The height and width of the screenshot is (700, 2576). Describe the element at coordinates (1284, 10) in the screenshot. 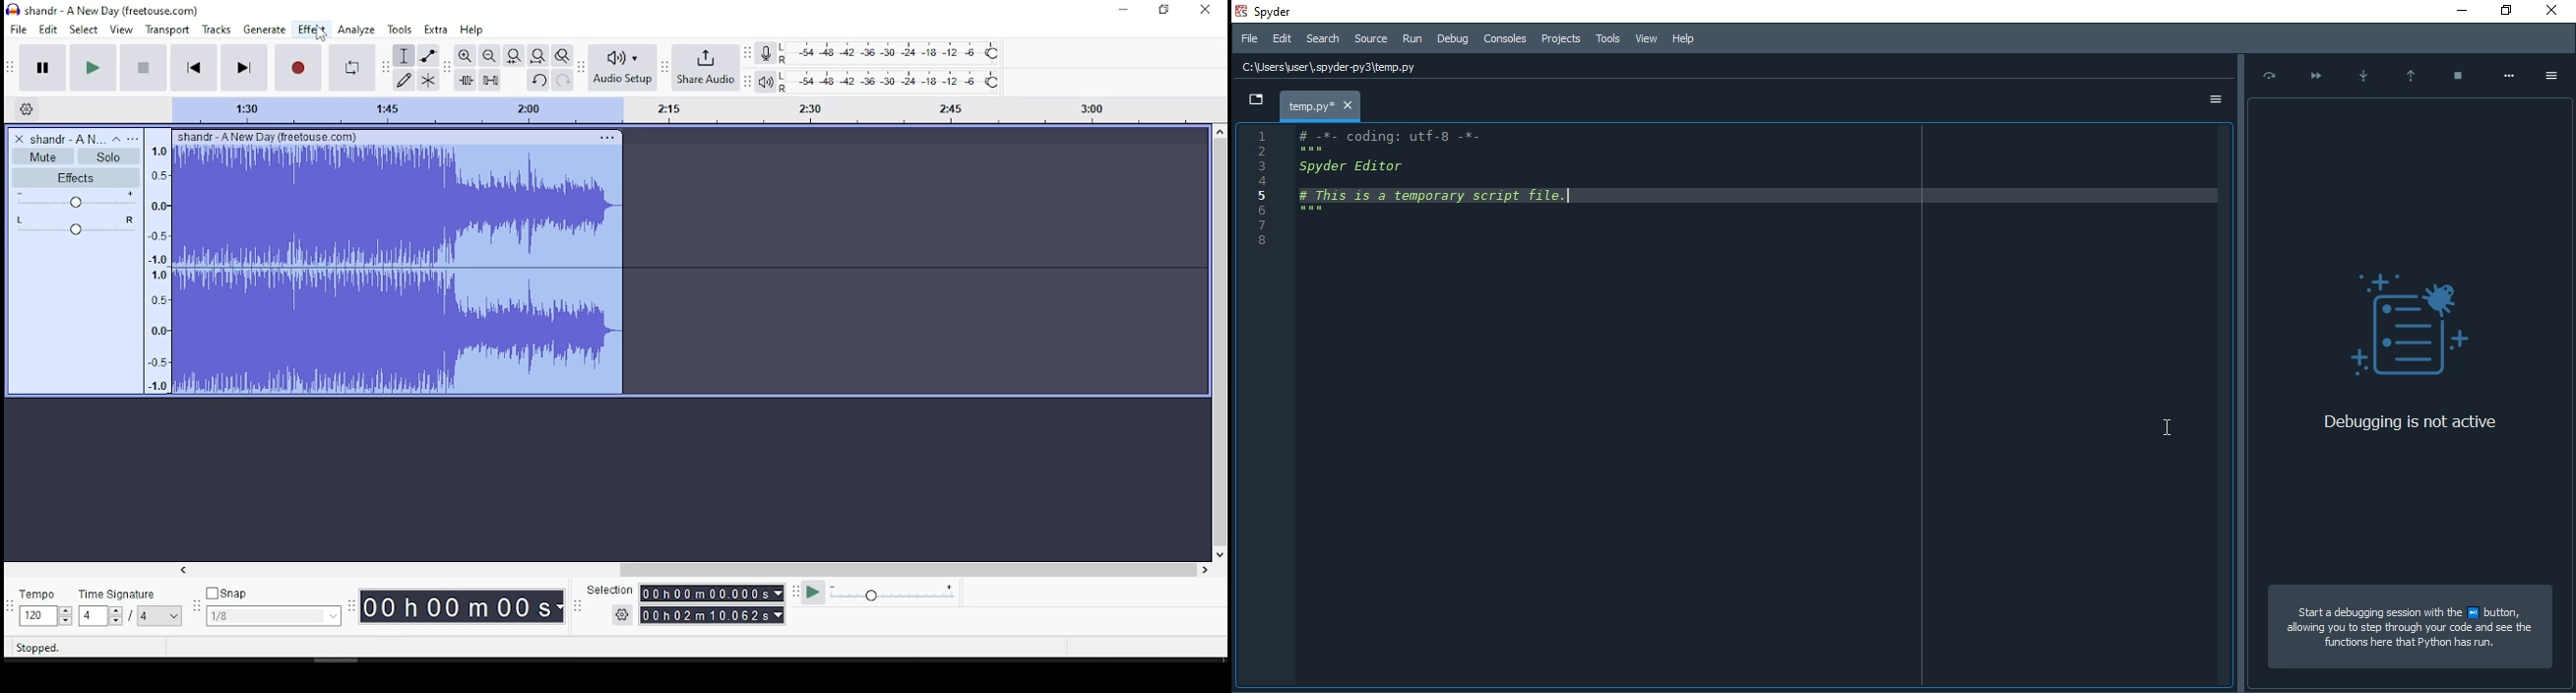

I see `spyder` at that location.